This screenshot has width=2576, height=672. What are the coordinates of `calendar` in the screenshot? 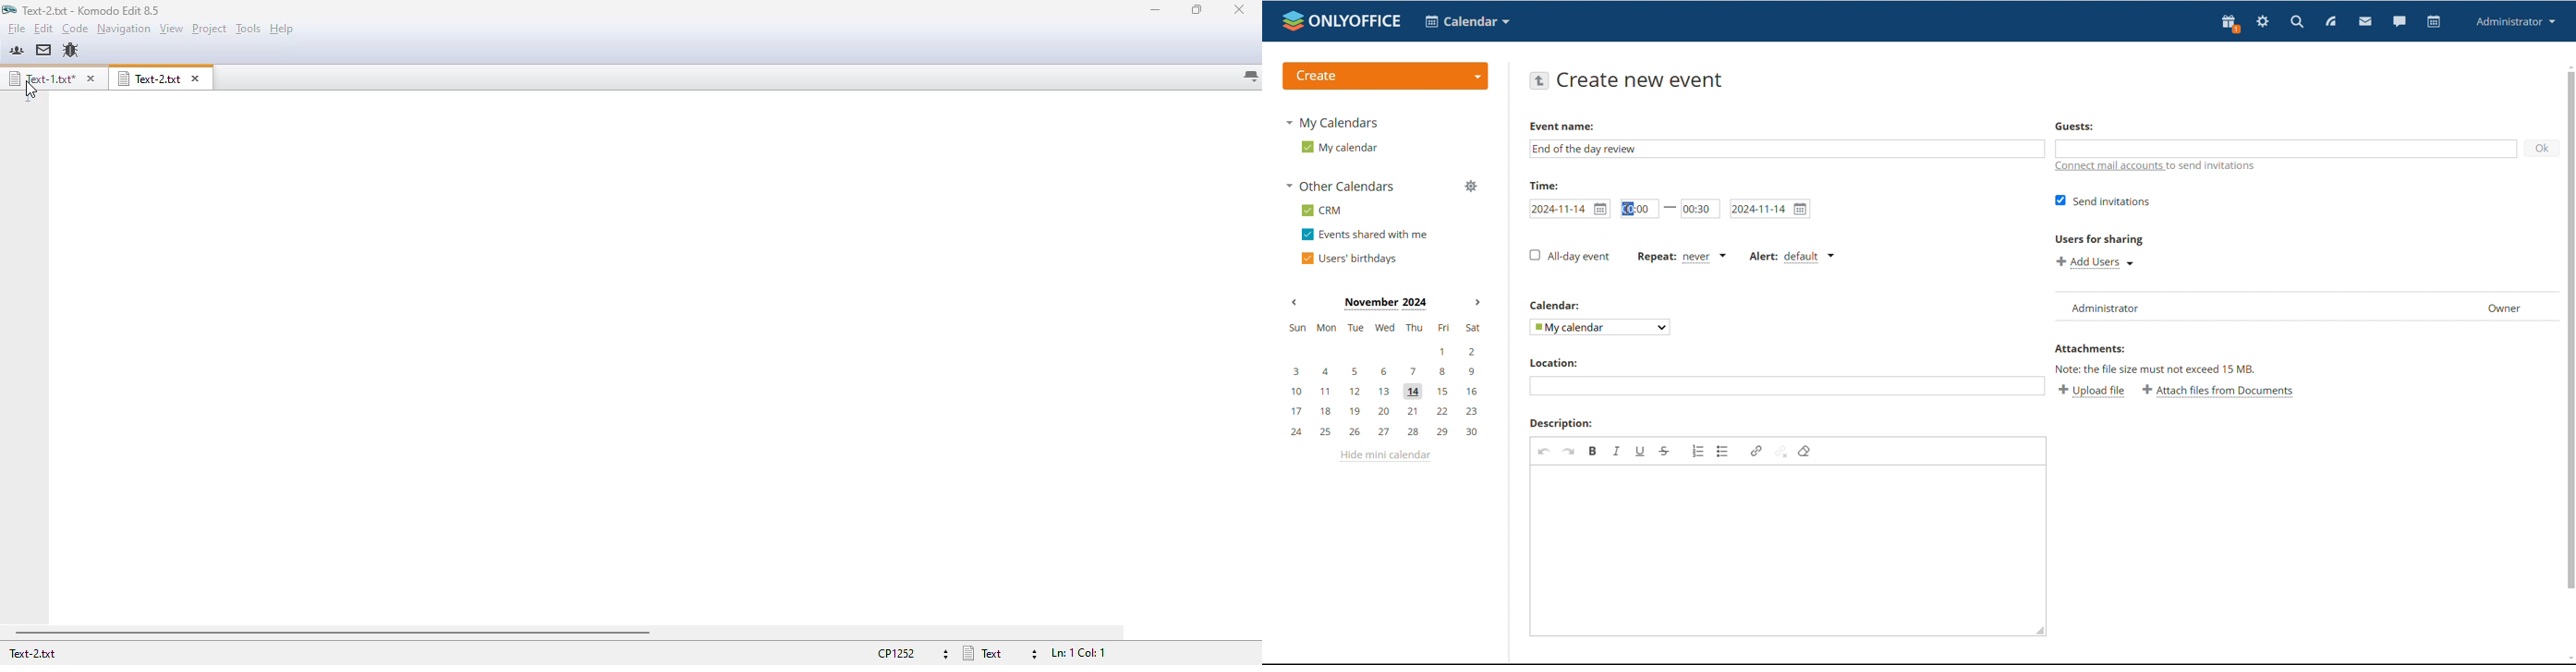 It's located at (1467, 21).